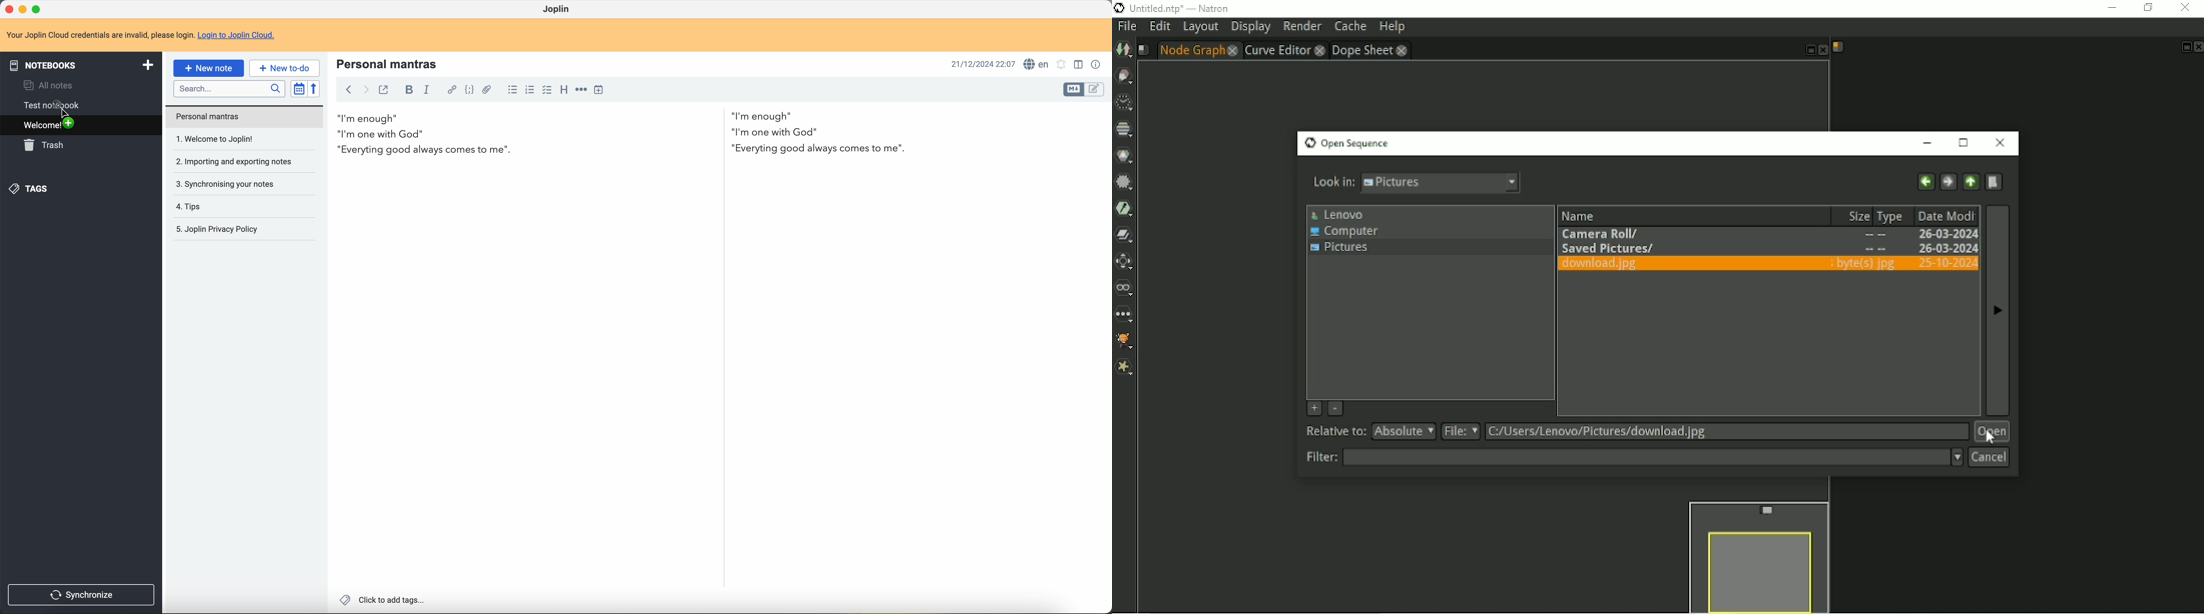  Describe the element at coordinates (548, 90) in the screenshot. I see `checkbox` at that location.